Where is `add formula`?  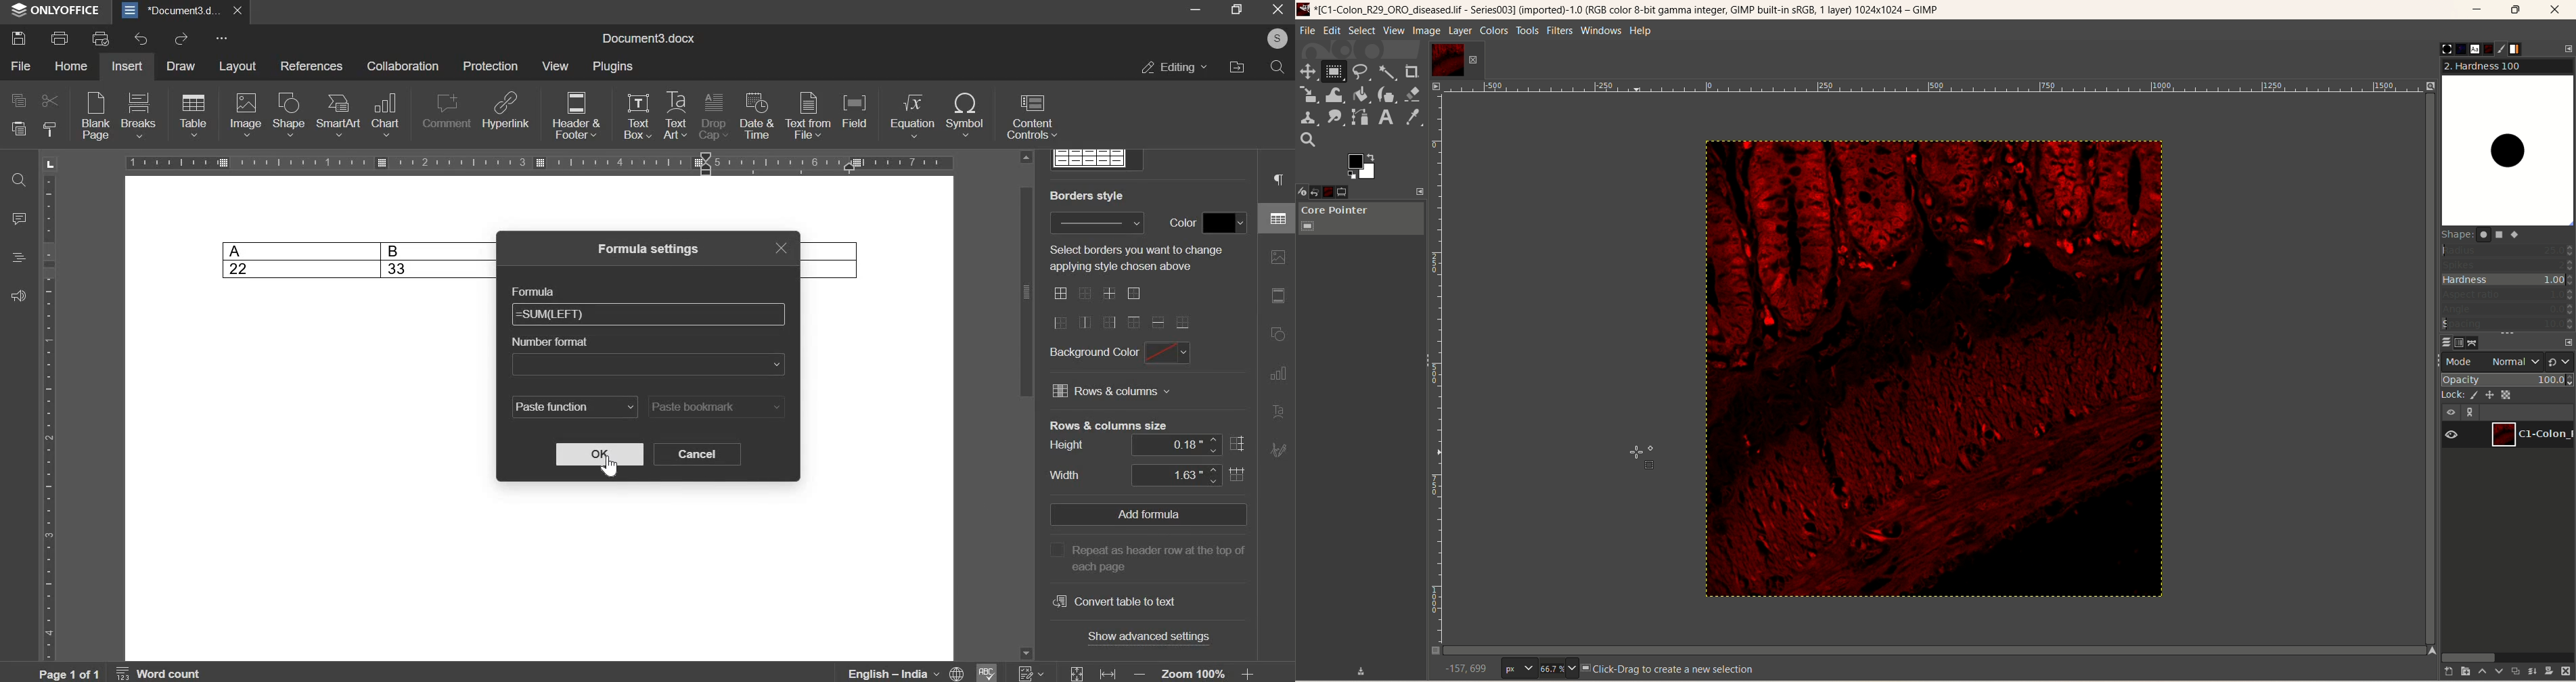 add formula is located at coordinates (1143, 514).